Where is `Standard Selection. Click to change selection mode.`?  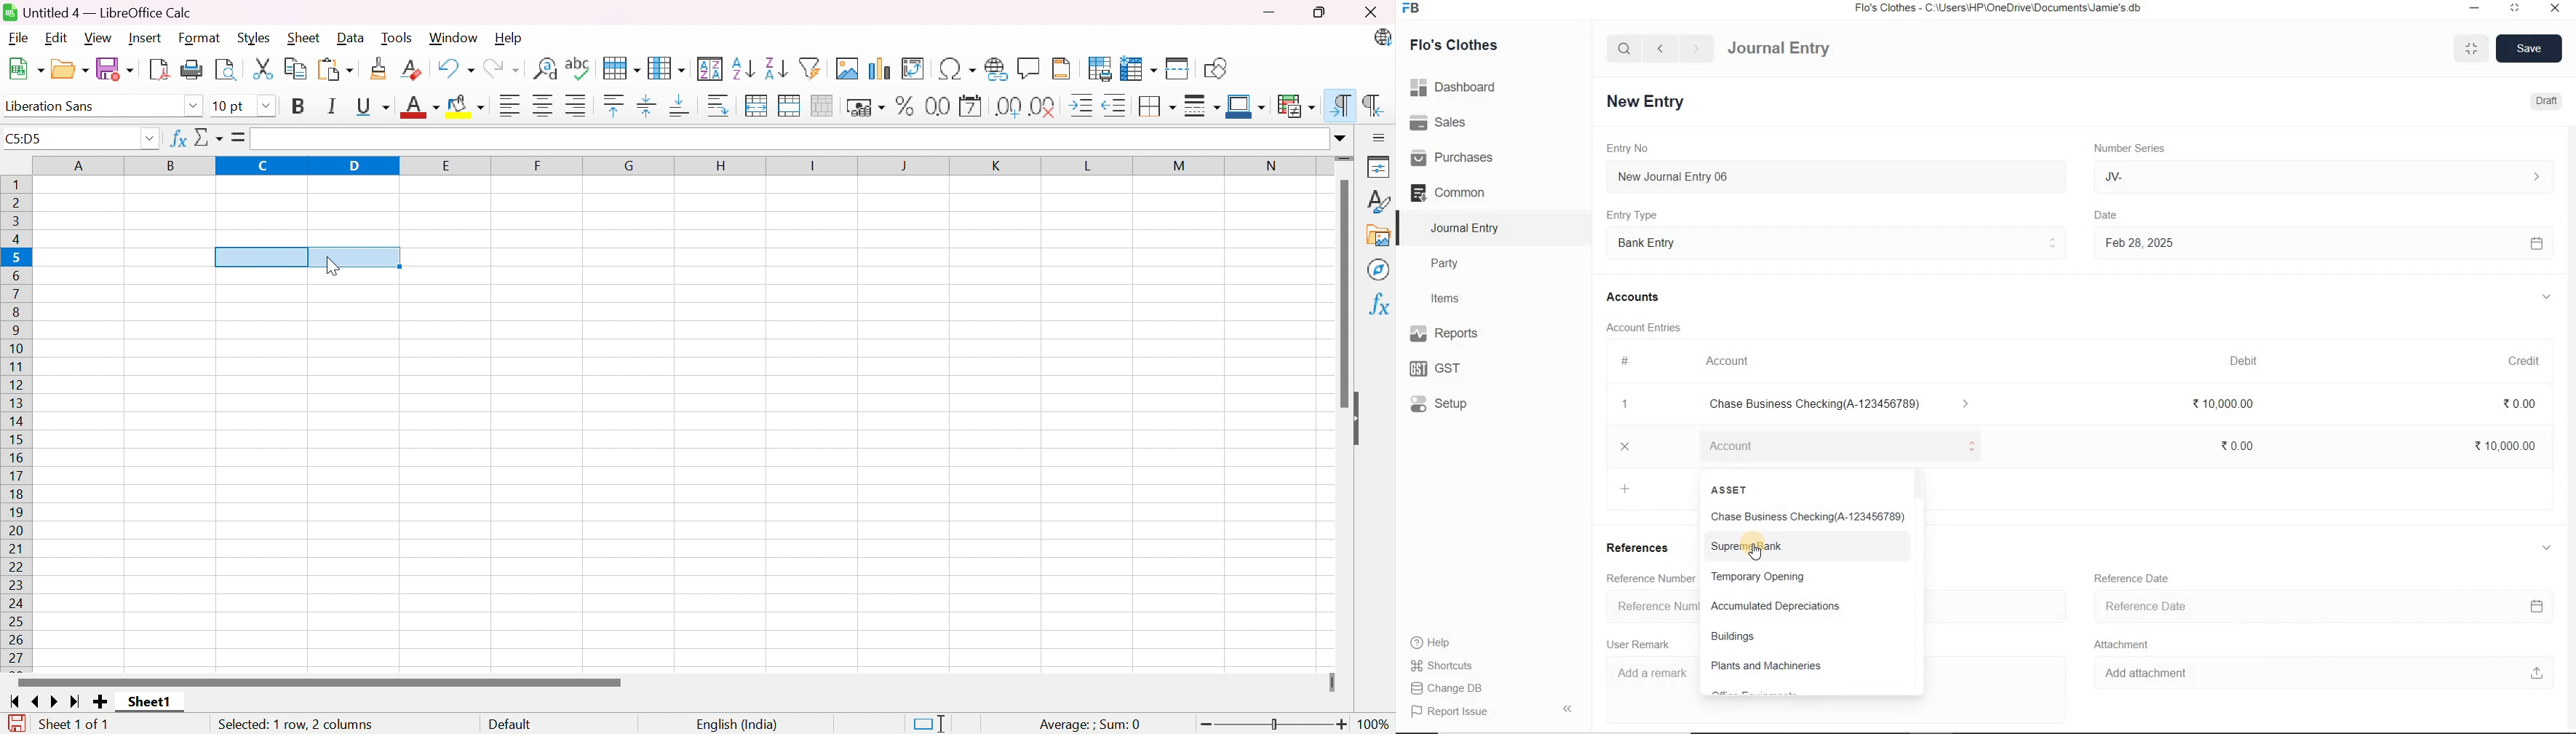
Standard Selection. Click to change selection mode. is located at coordinates (928, 722).